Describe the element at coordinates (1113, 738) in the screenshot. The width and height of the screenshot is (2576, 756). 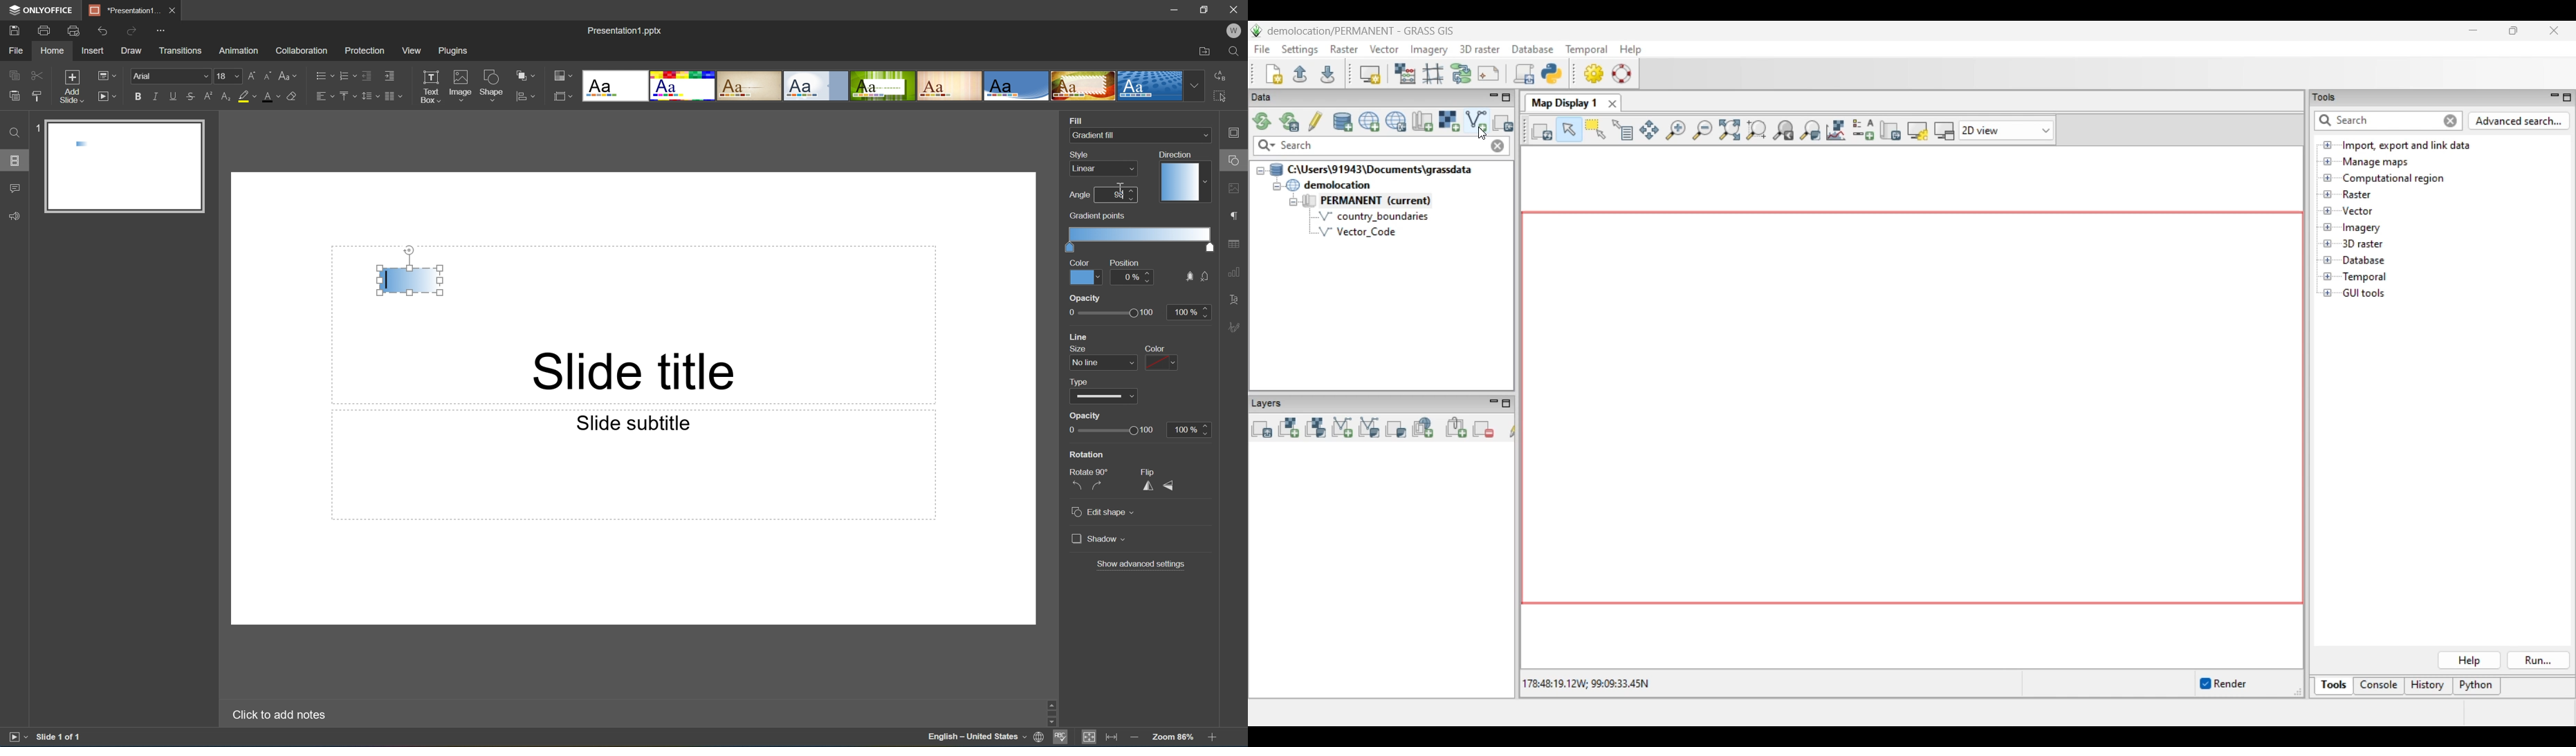
I see `Fit to width` at that location.